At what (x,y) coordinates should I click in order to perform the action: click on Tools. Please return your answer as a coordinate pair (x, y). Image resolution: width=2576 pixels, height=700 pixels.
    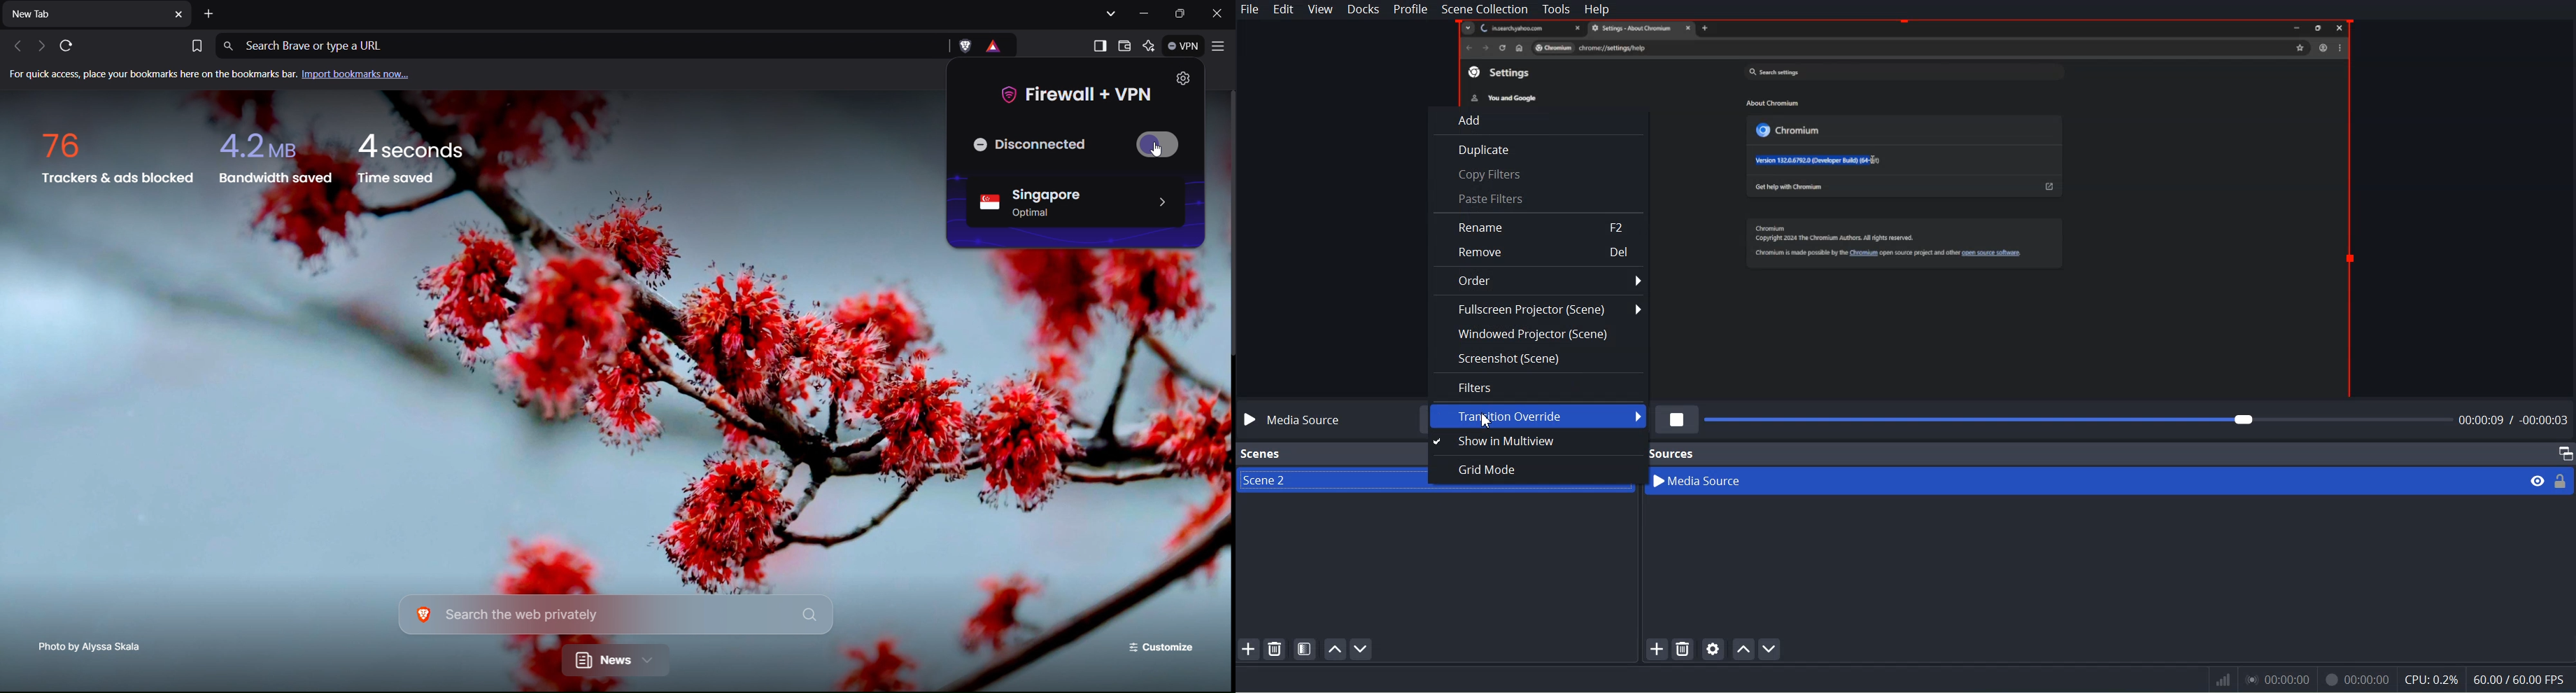
    Looking at the image, I should click on (1555, 9).